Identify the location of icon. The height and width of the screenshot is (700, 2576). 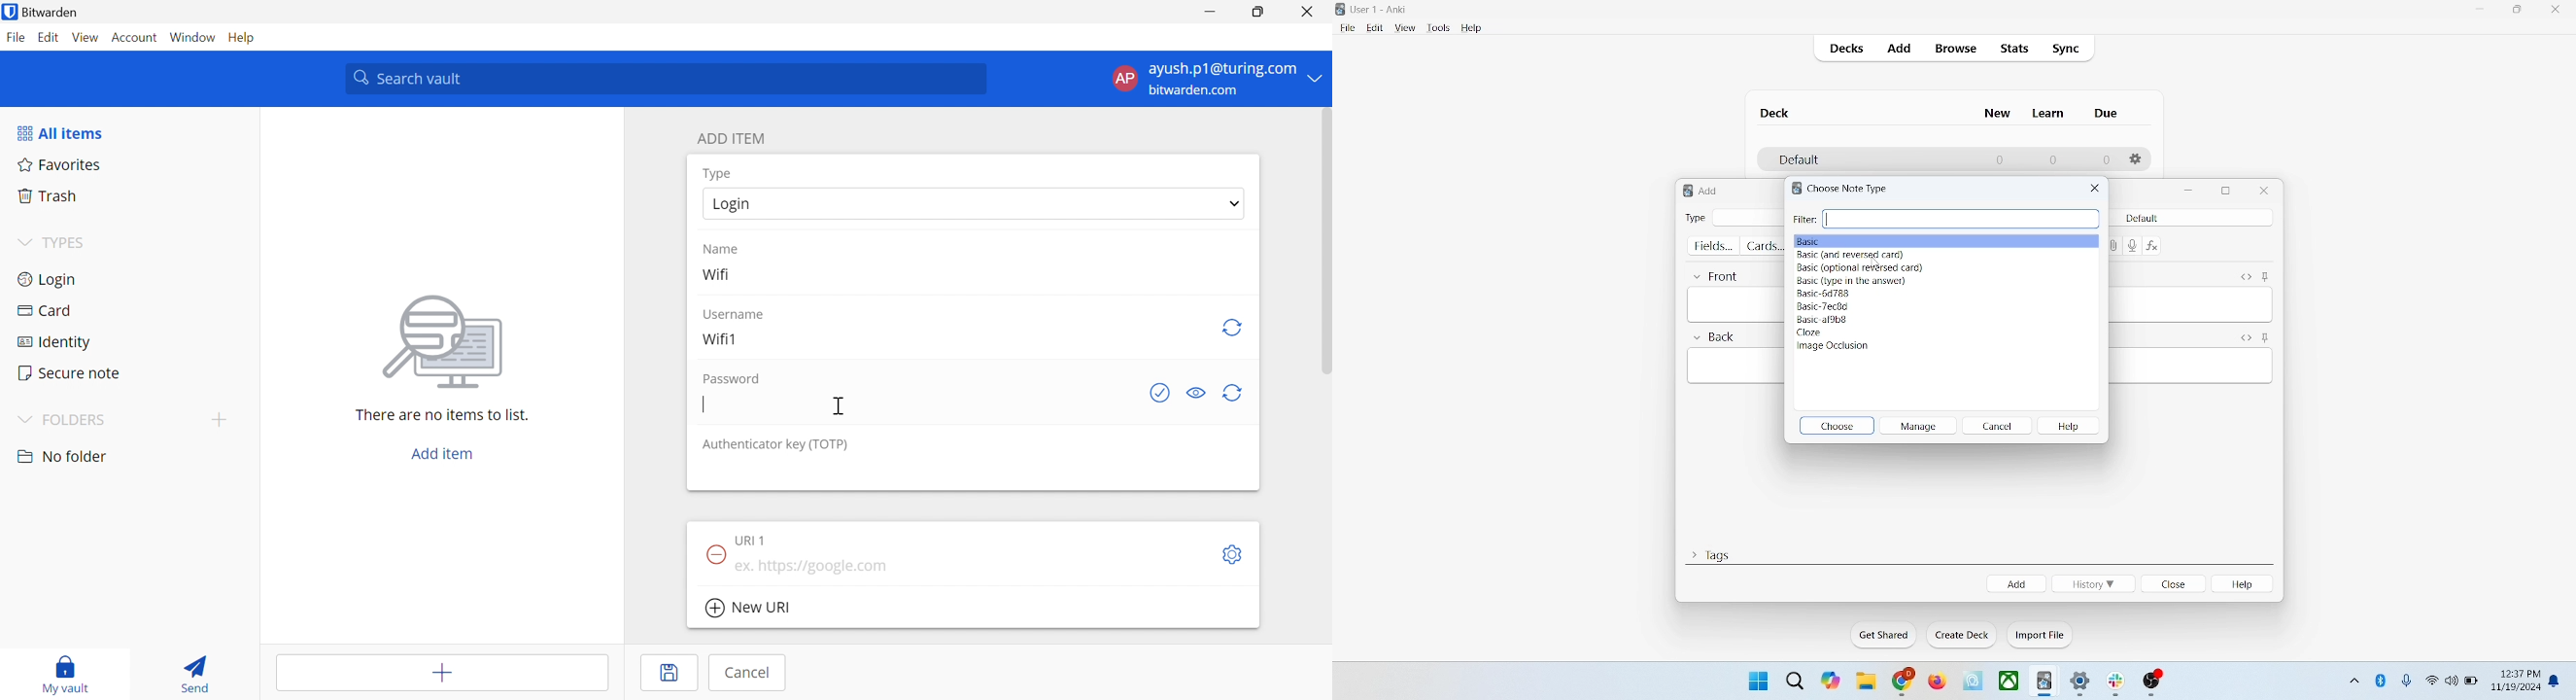
(1975, 682).